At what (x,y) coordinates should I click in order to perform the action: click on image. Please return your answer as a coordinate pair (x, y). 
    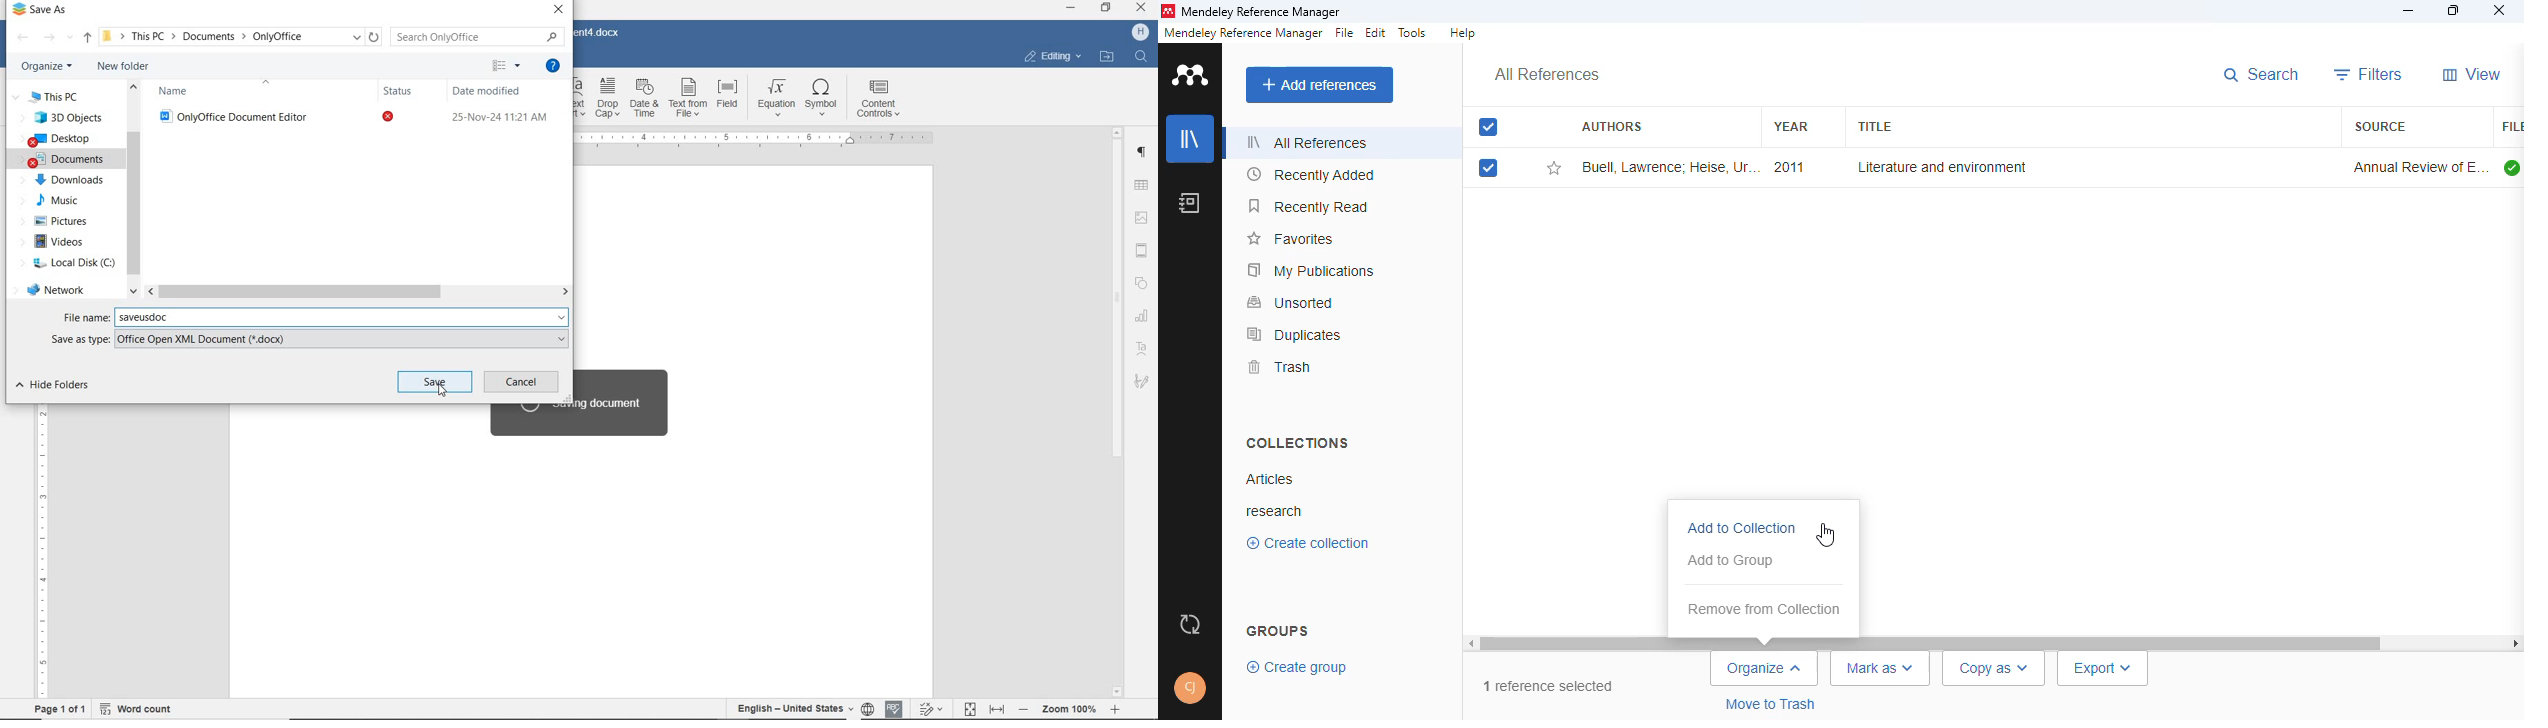
    Looking at the image, I should click on (1144, 217).